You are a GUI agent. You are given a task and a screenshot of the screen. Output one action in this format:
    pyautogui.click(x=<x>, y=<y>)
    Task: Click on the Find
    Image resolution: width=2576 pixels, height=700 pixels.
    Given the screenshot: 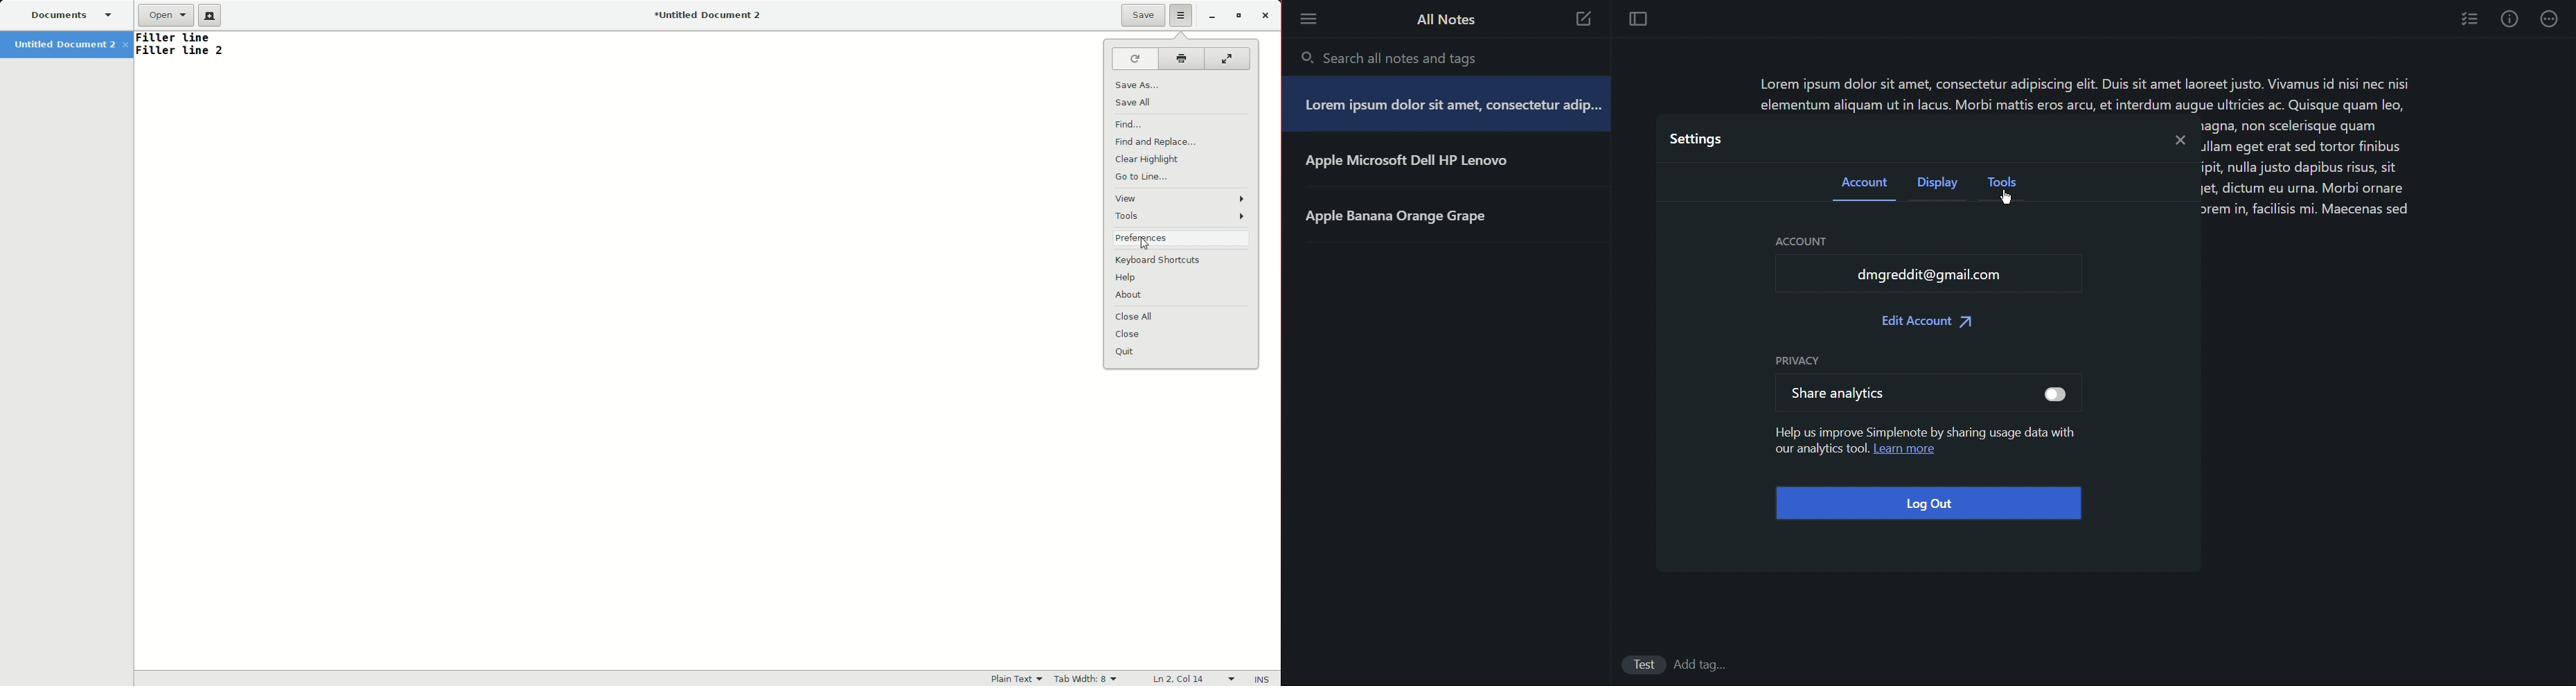 What is the action you would take?
    pyautogui.click(x=1129, y=123)
    